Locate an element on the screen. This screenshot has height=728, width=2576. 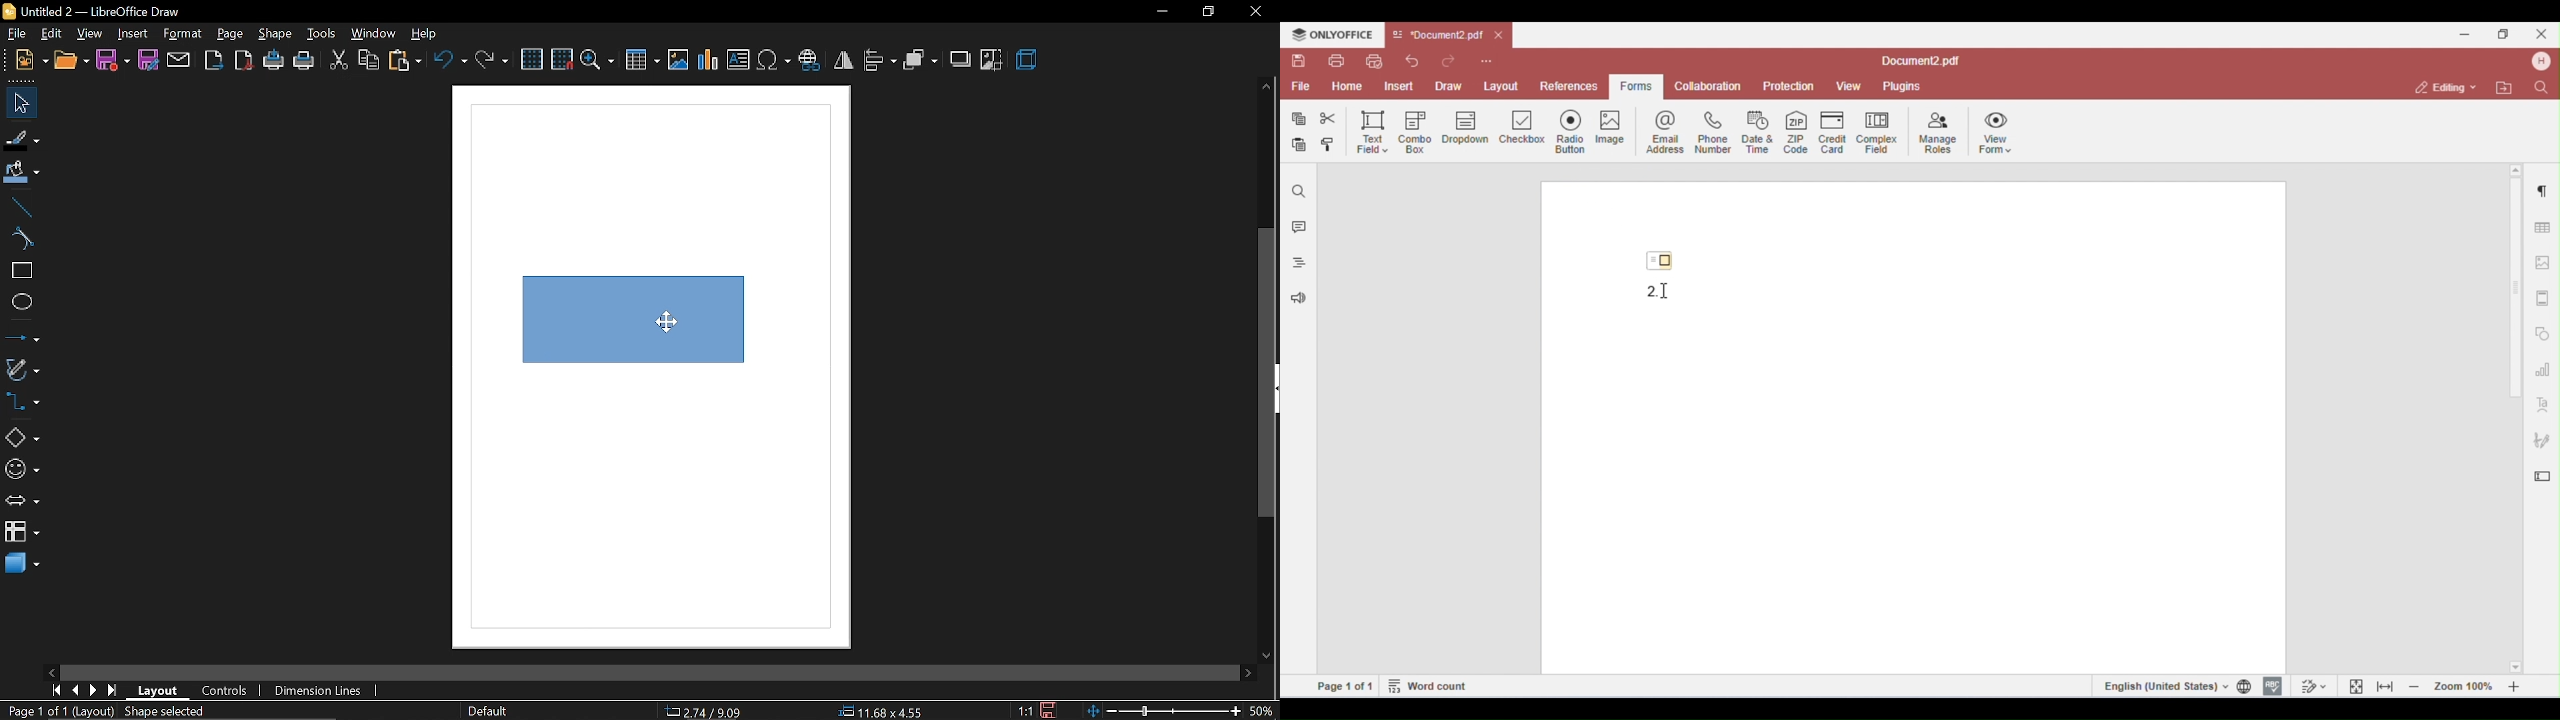
export as pdf is located at coordinates (245, 60).